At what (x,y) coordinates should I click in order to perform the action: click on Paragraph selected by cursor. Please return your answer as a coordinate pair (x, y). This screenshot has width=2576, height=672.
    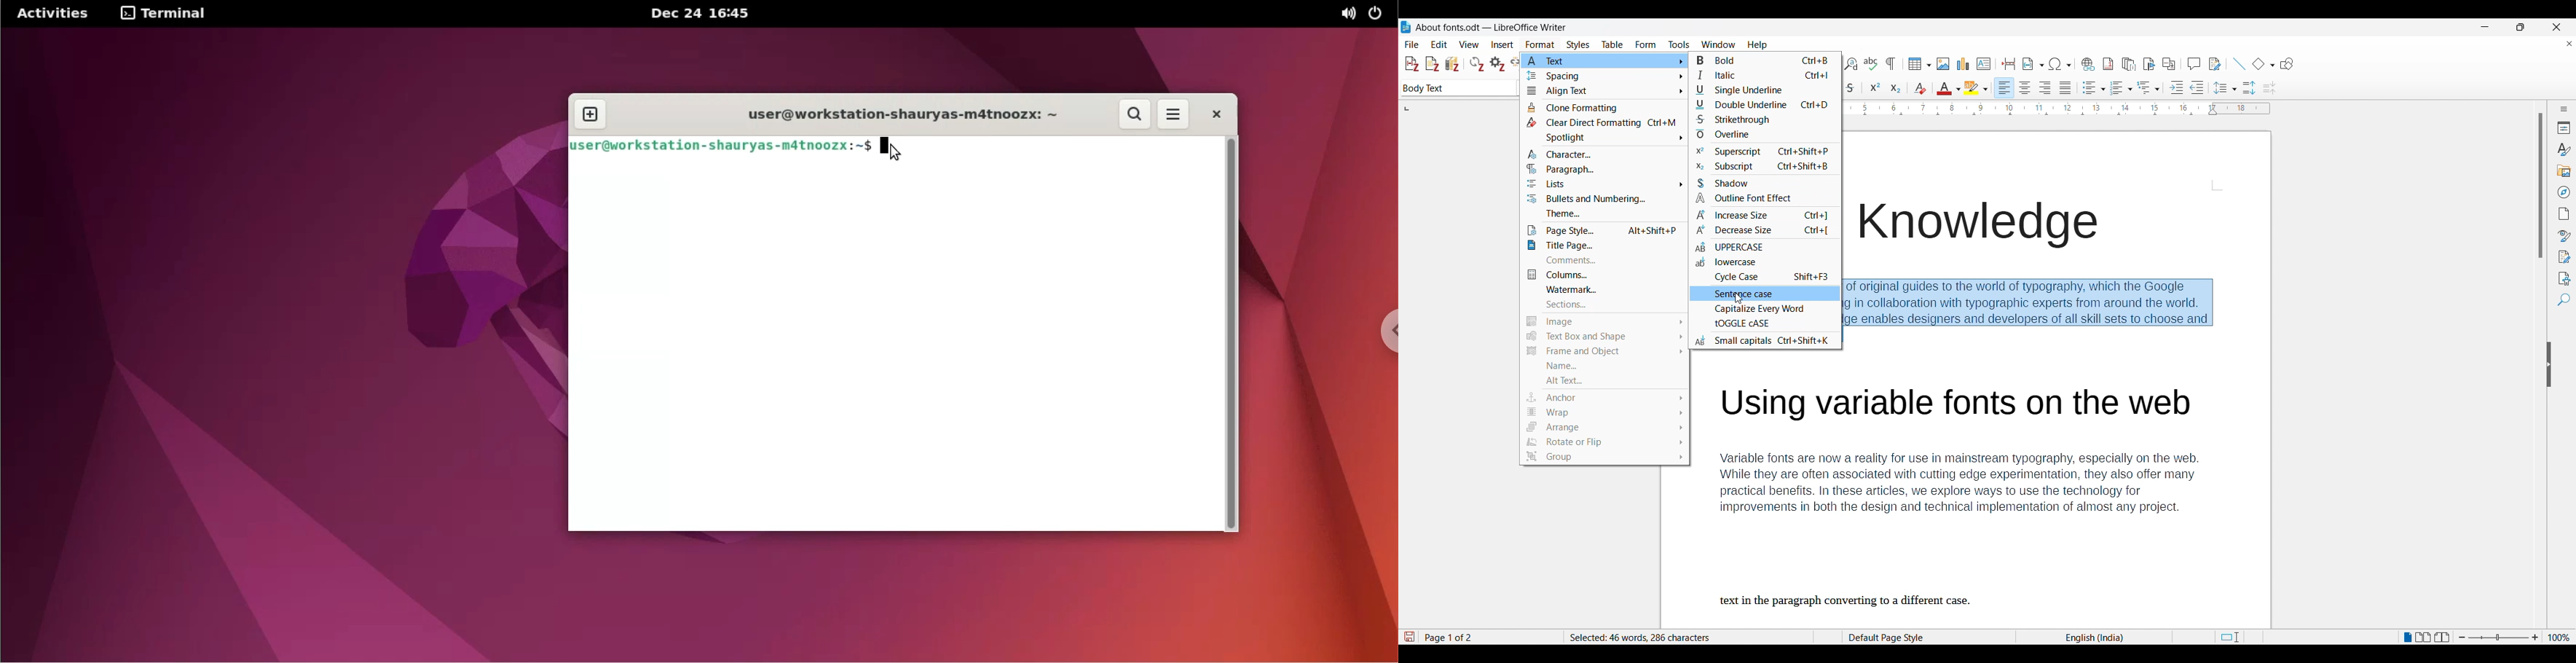
    Looking at the image, I should click on (2036, 310).